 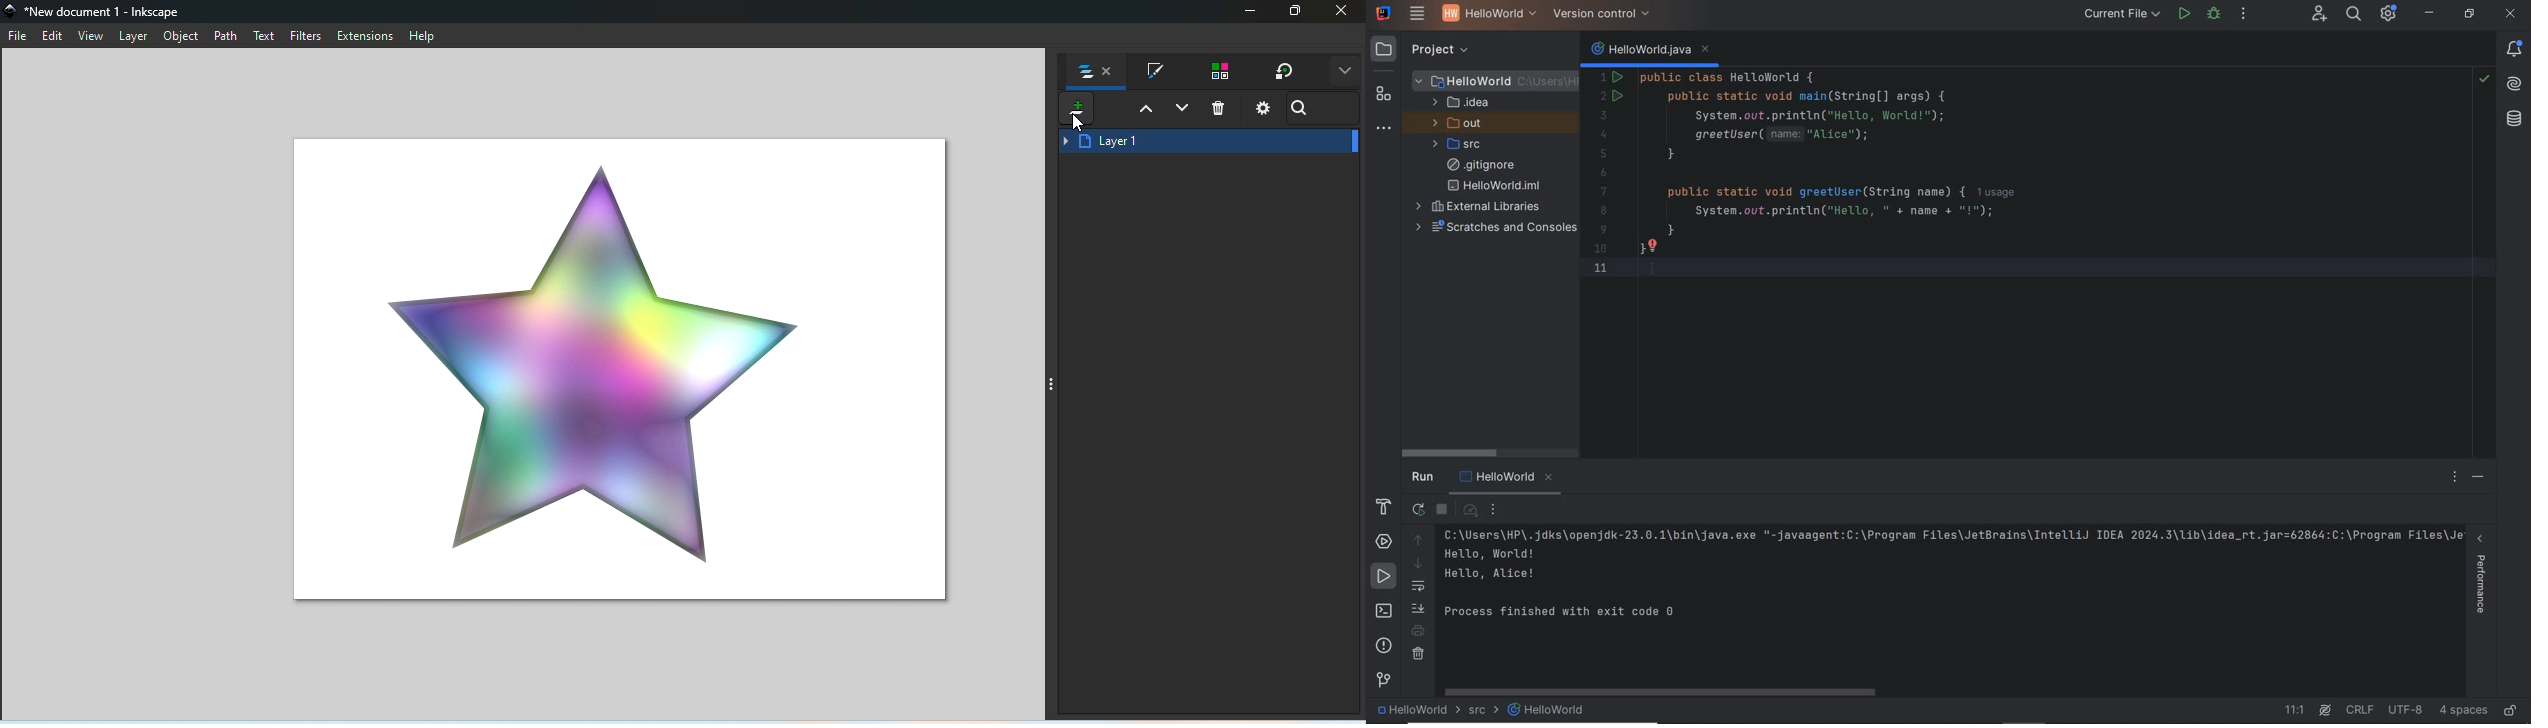 I want to click on layers and objects dialogs settings, so click(x=1263, y=111).